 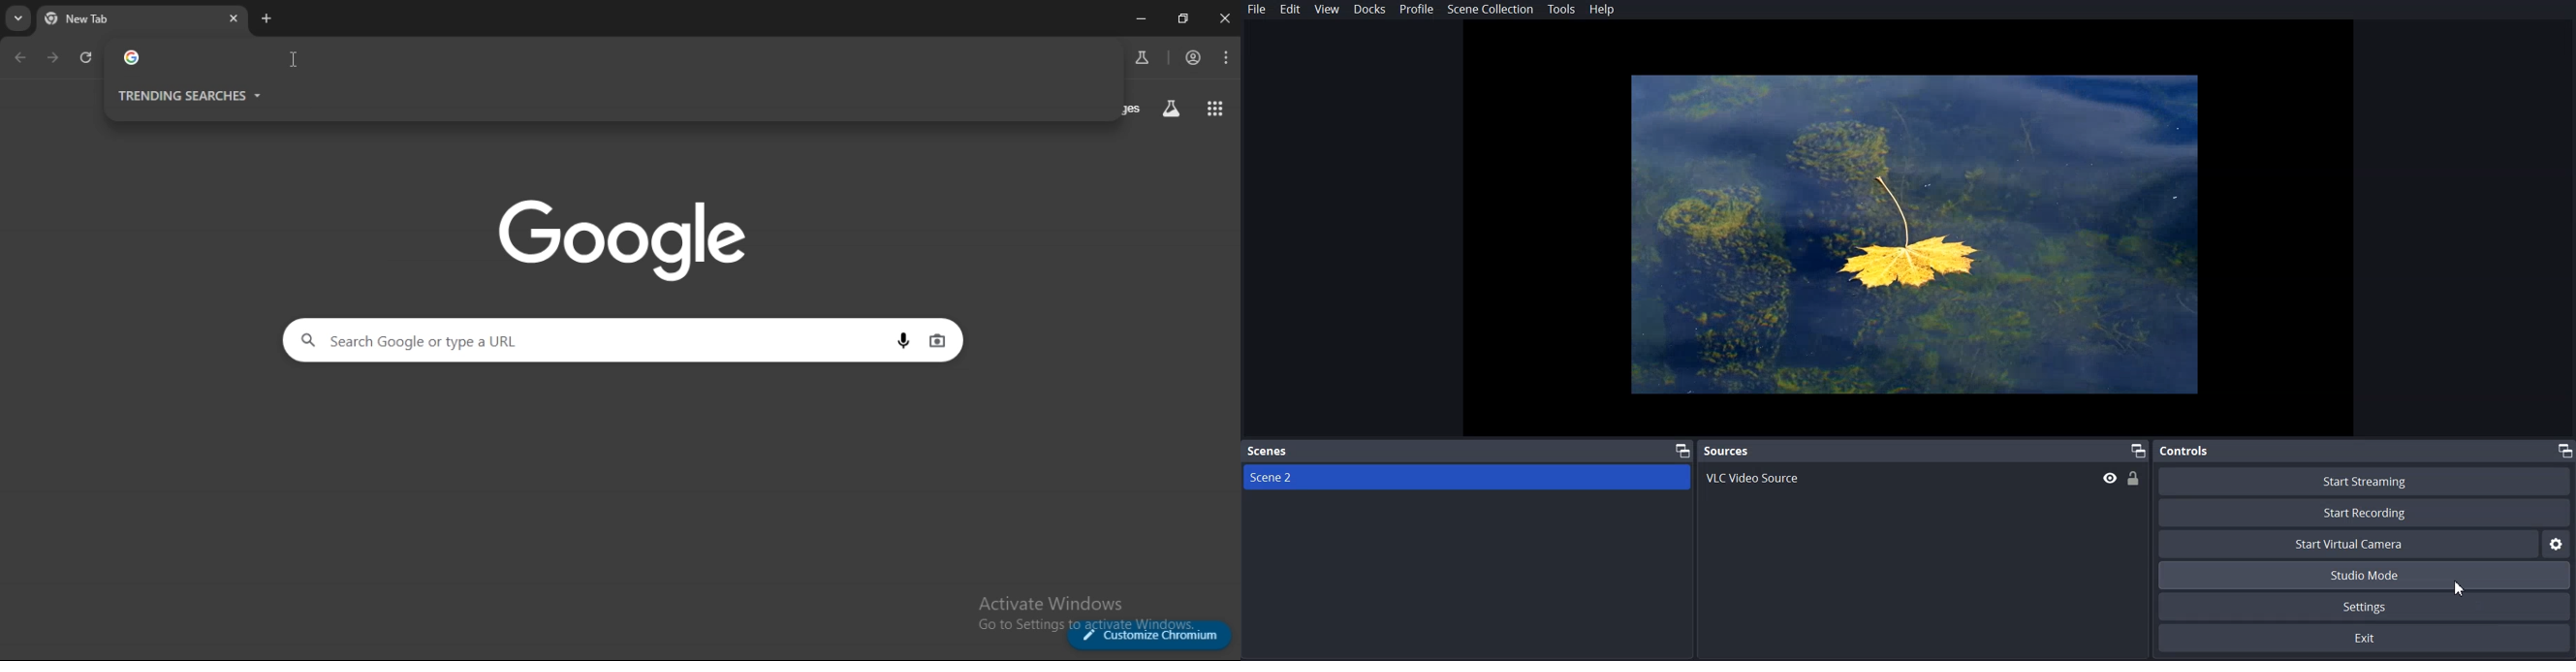 I want to click on Exit, so click(x=2368, y=640).